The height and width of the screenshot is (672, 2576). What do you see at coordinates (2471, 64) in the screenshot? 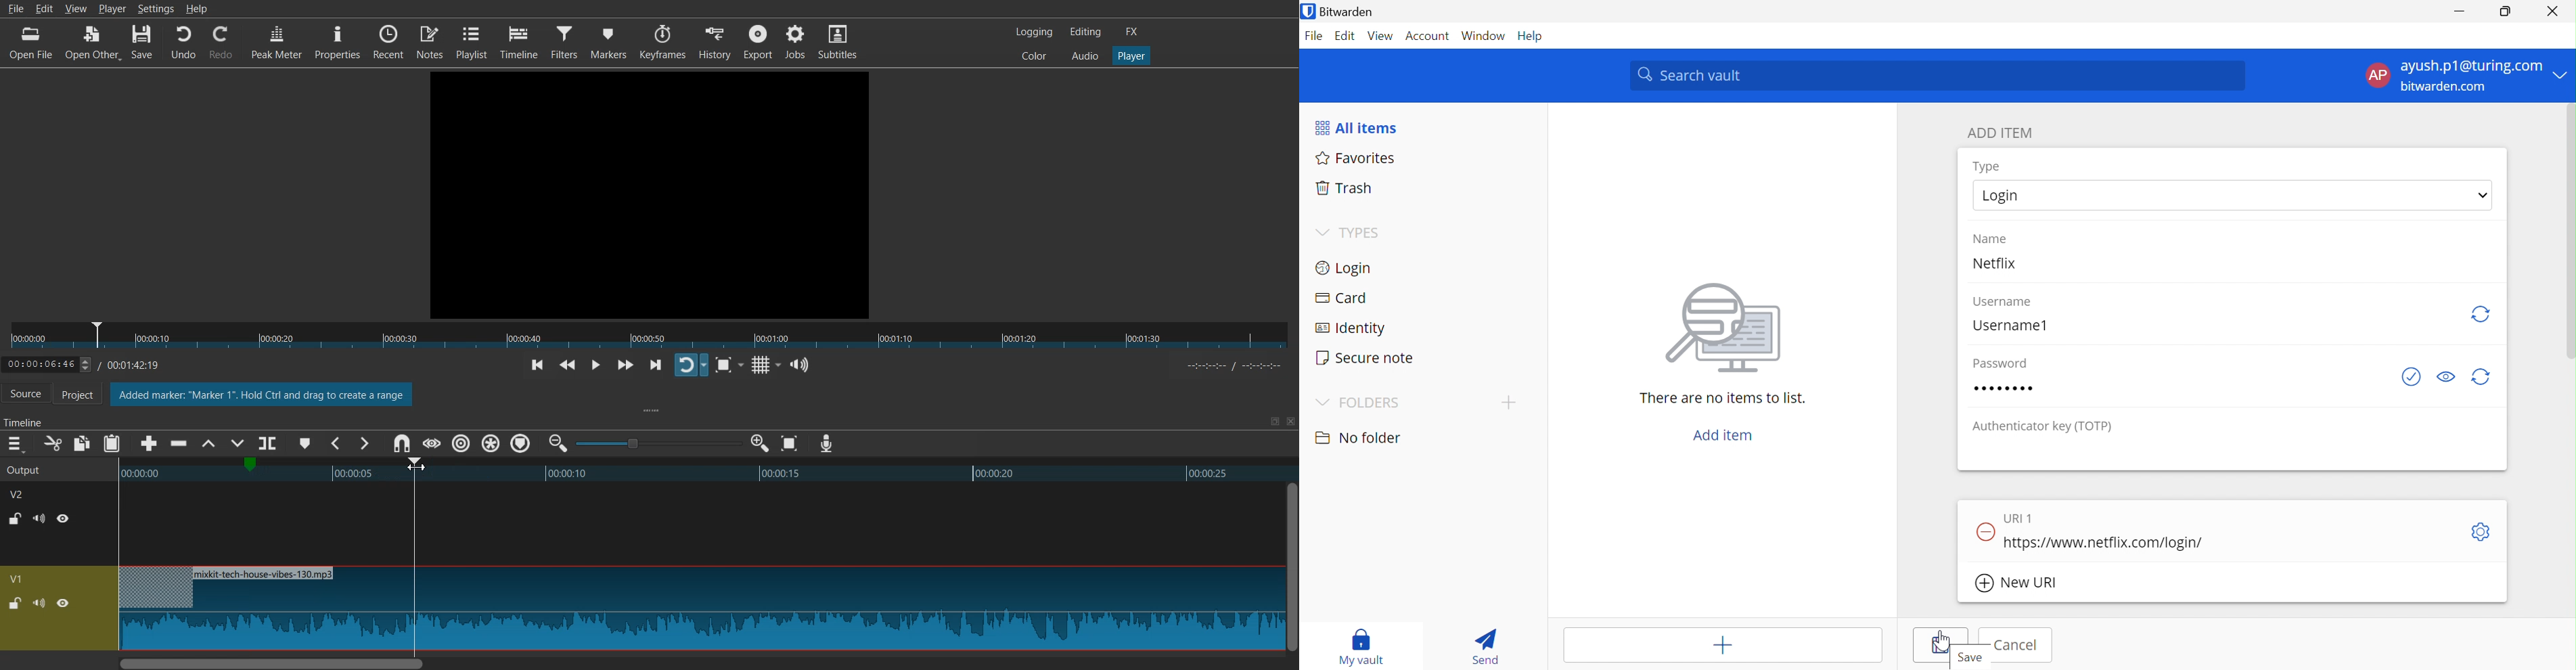
I see `ayush.p1@turing.com` at bounding box center [2471, 64].